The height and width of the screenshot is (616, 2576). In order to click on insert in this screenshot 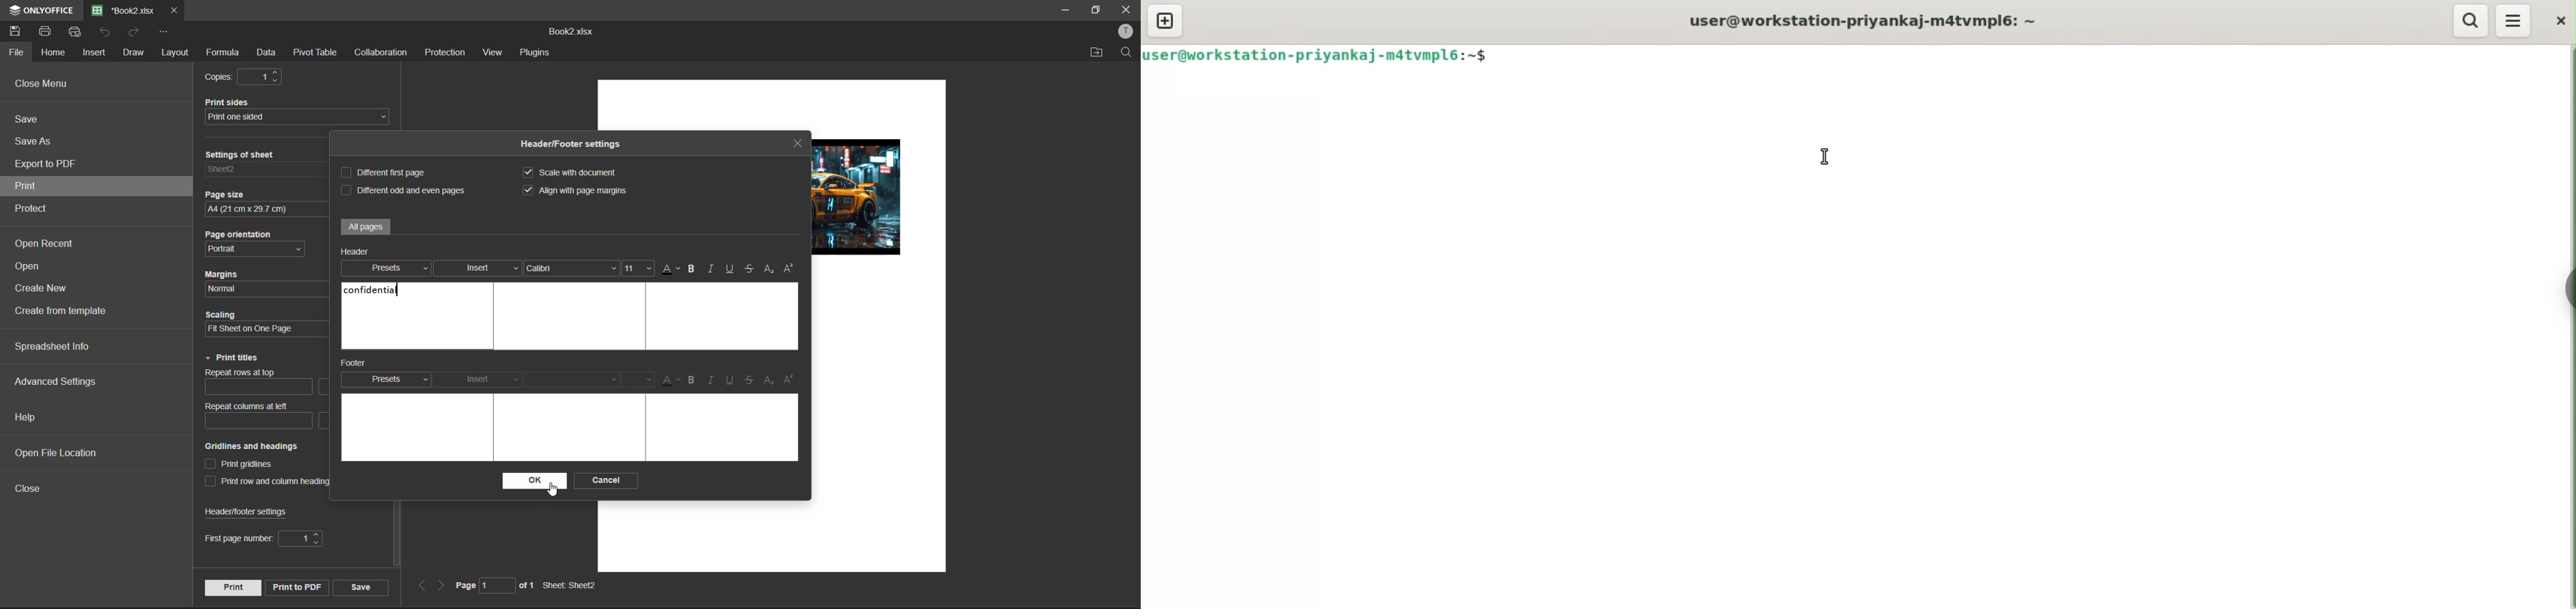, I will do `click(481, 377)`.